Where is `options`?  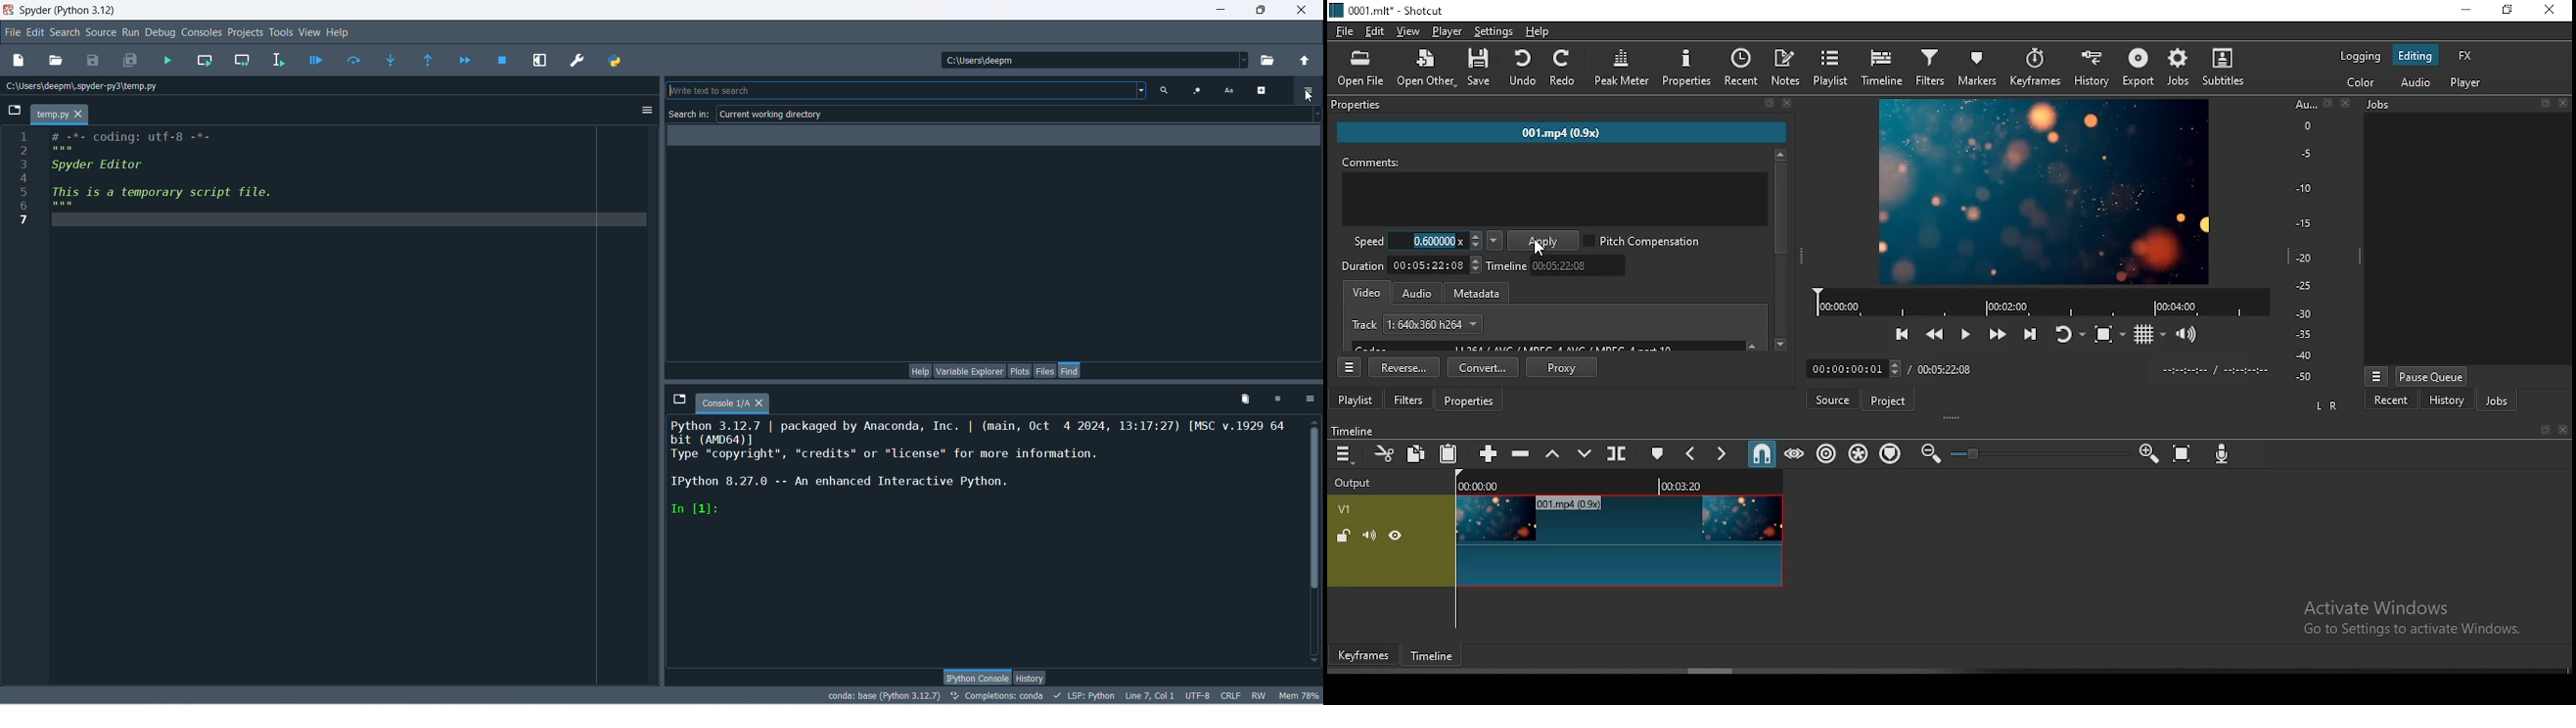
options is located at coordinates (646, 111).